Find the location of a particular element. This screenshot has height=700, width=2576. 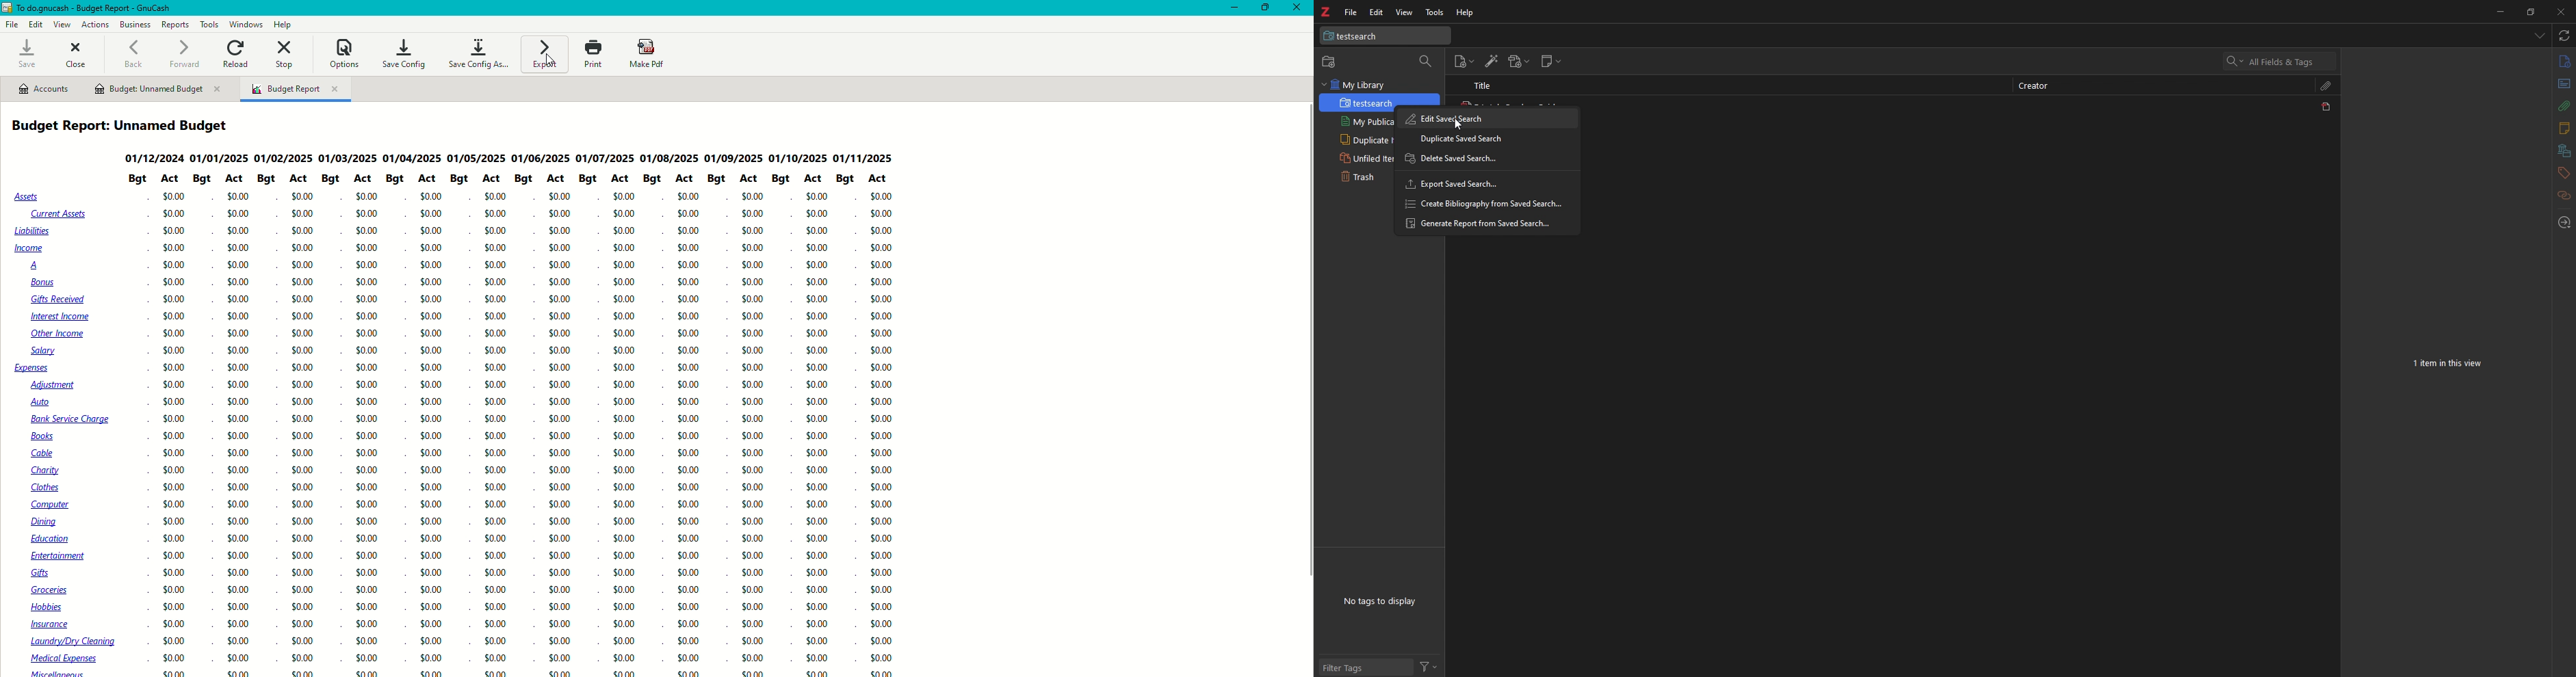

. $0.00 is located at coordinates (429, 537).